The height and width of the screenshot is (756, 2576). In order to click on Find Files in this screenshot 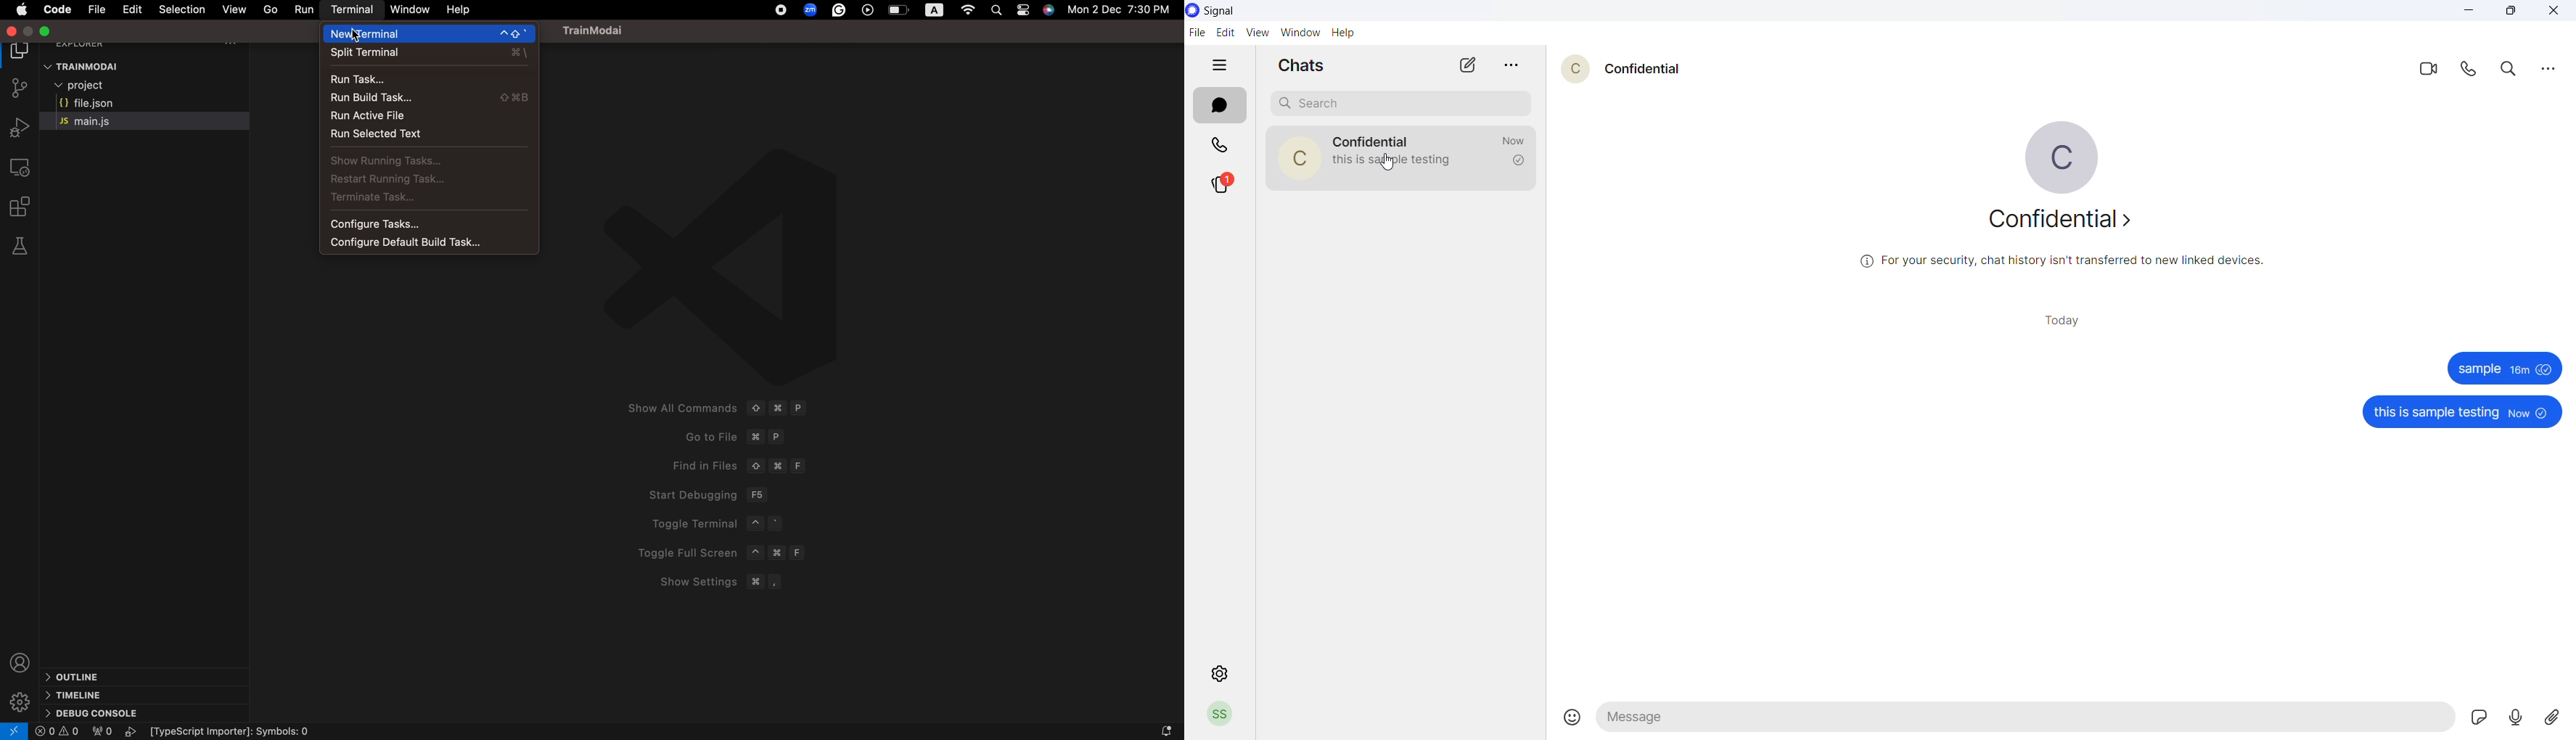, I will do `click(739, 466)`.